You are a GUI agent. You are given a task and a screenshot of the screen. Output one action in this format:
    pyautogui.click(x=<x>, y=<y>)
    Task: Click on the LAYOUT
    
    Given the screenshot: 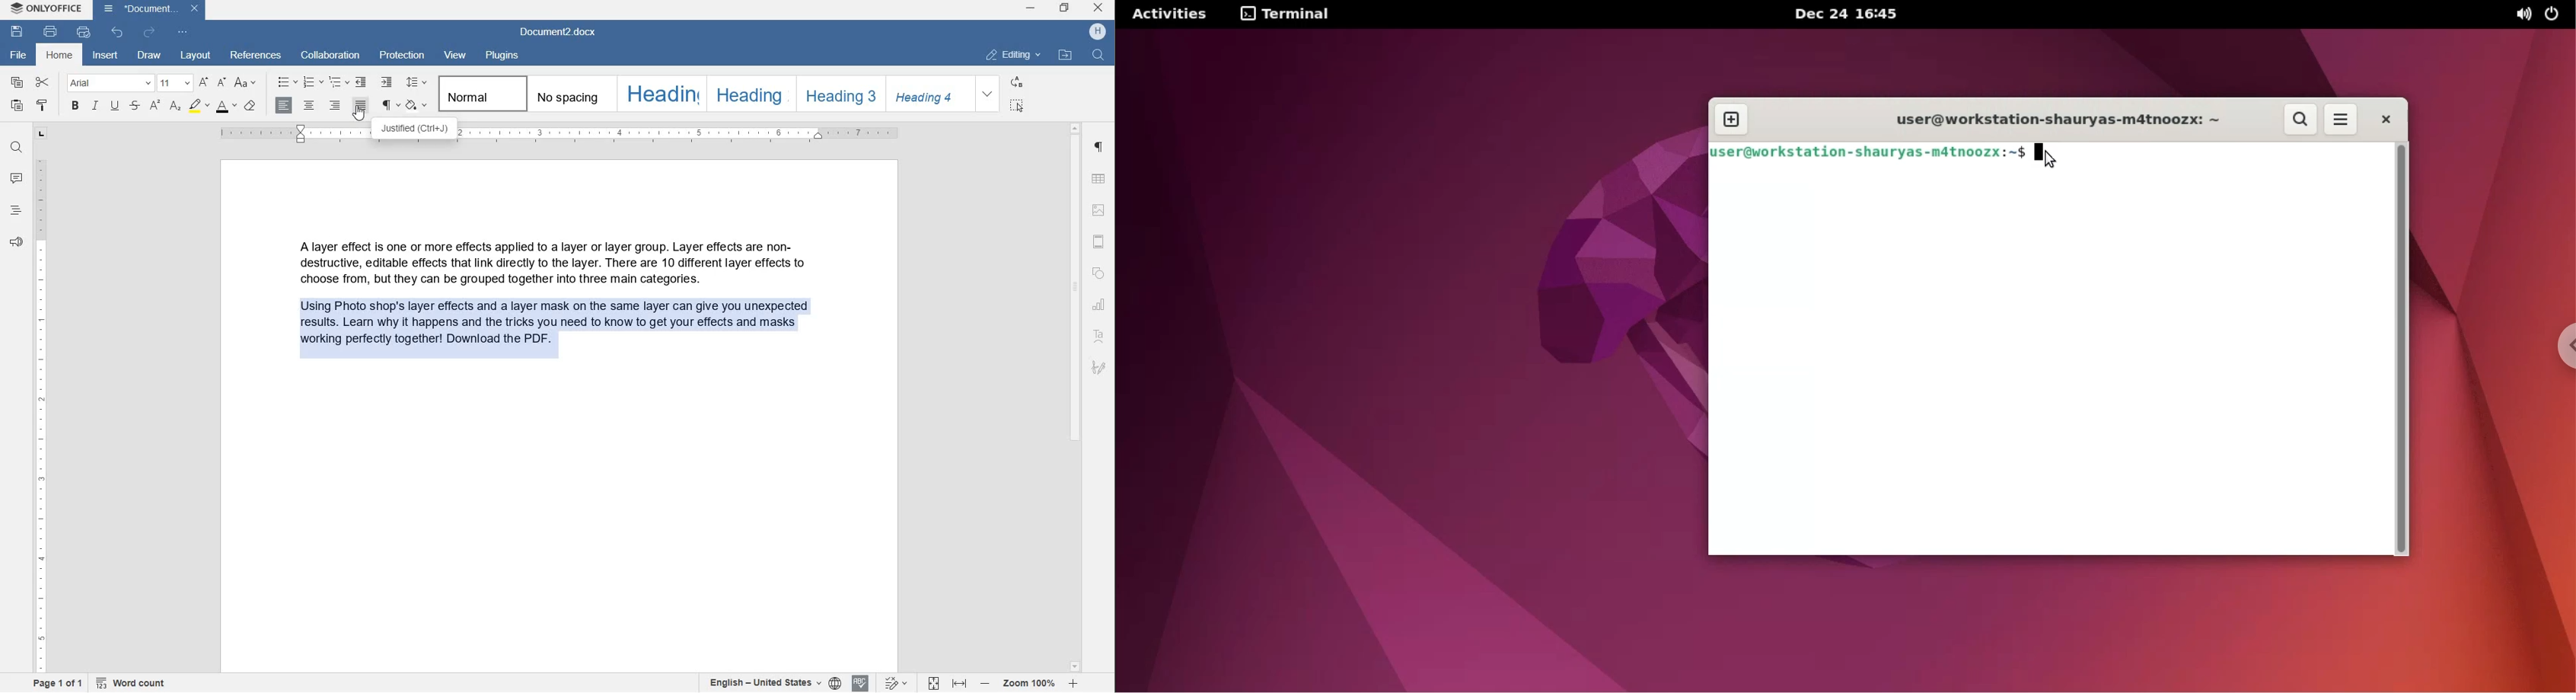 What is the action you would take?
    pyautogui.click(x=196, y=54)
    